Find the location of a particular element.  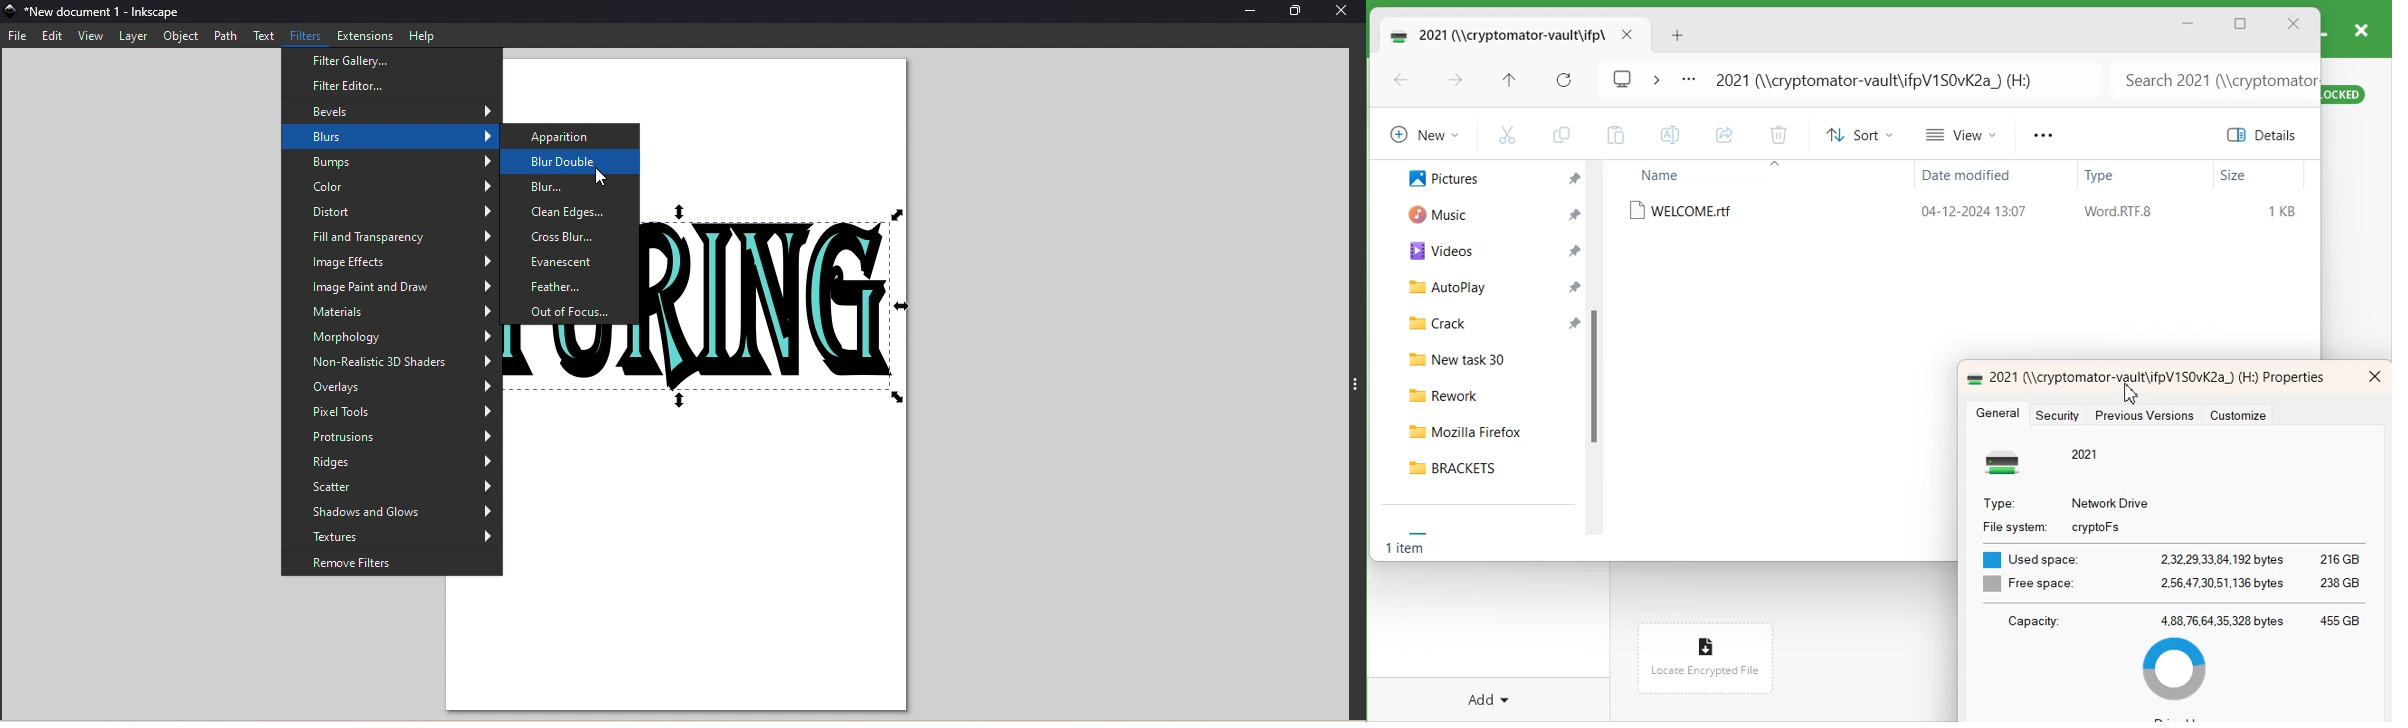

Blurs is located at coordinates (391, 137).